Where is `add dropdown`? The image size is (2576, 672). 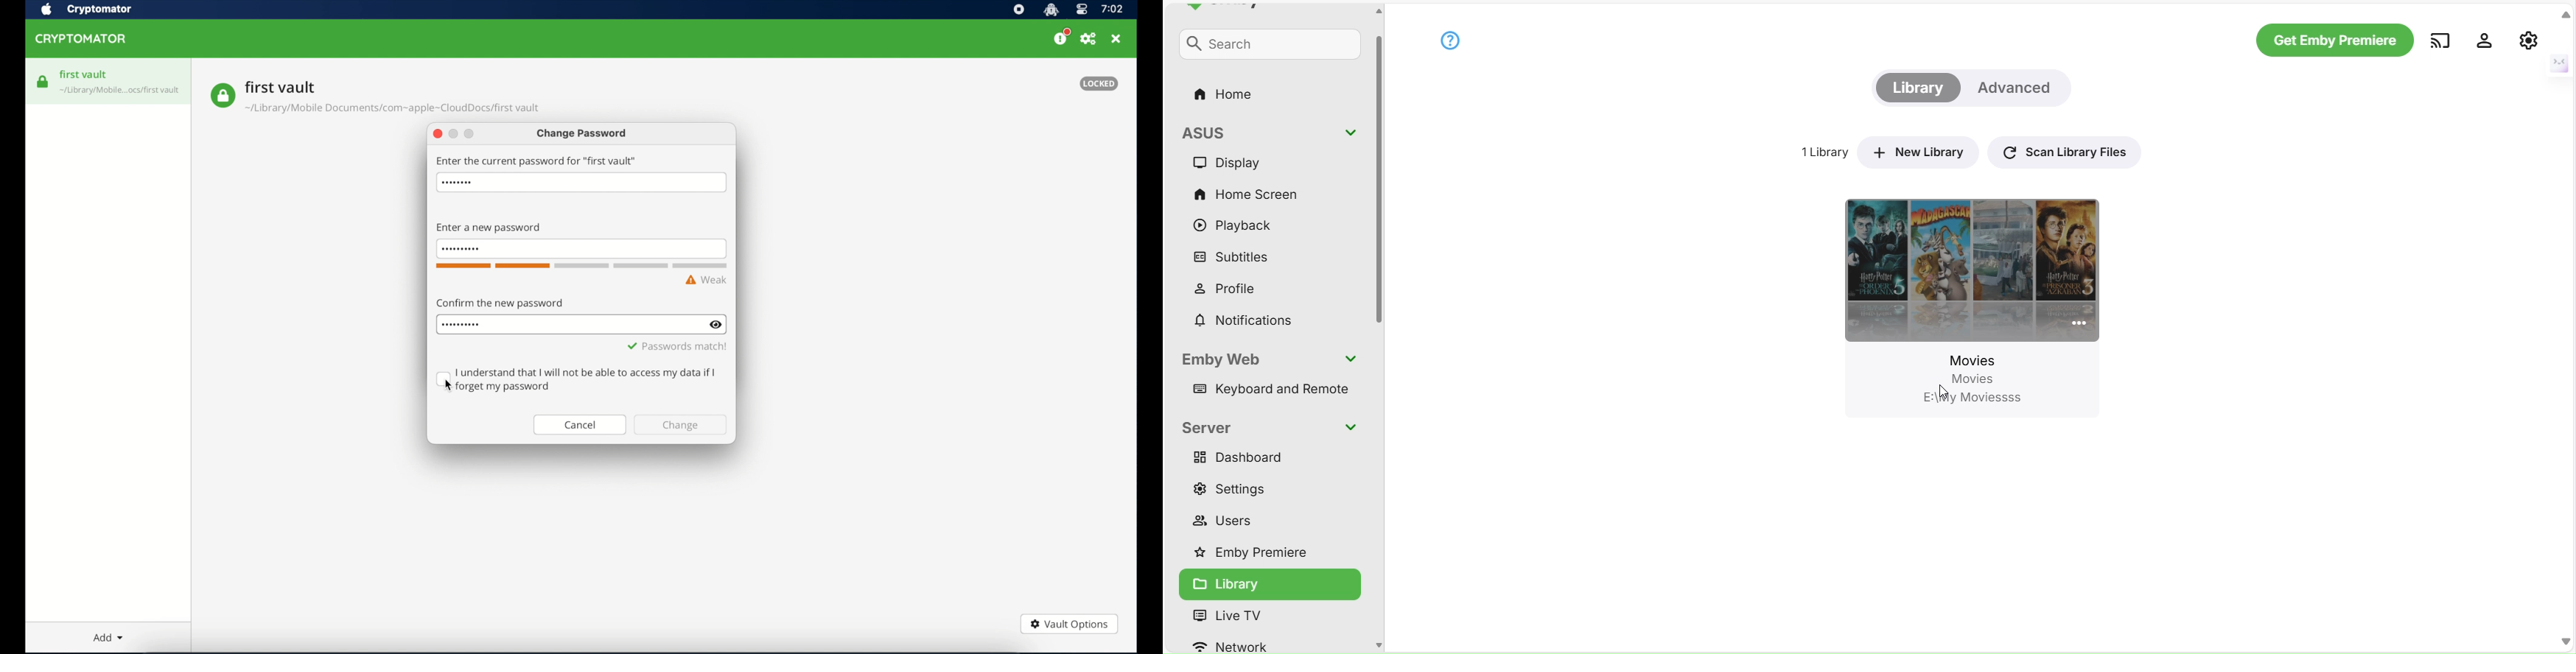
add dropdown is located at coordinates (108, 637).